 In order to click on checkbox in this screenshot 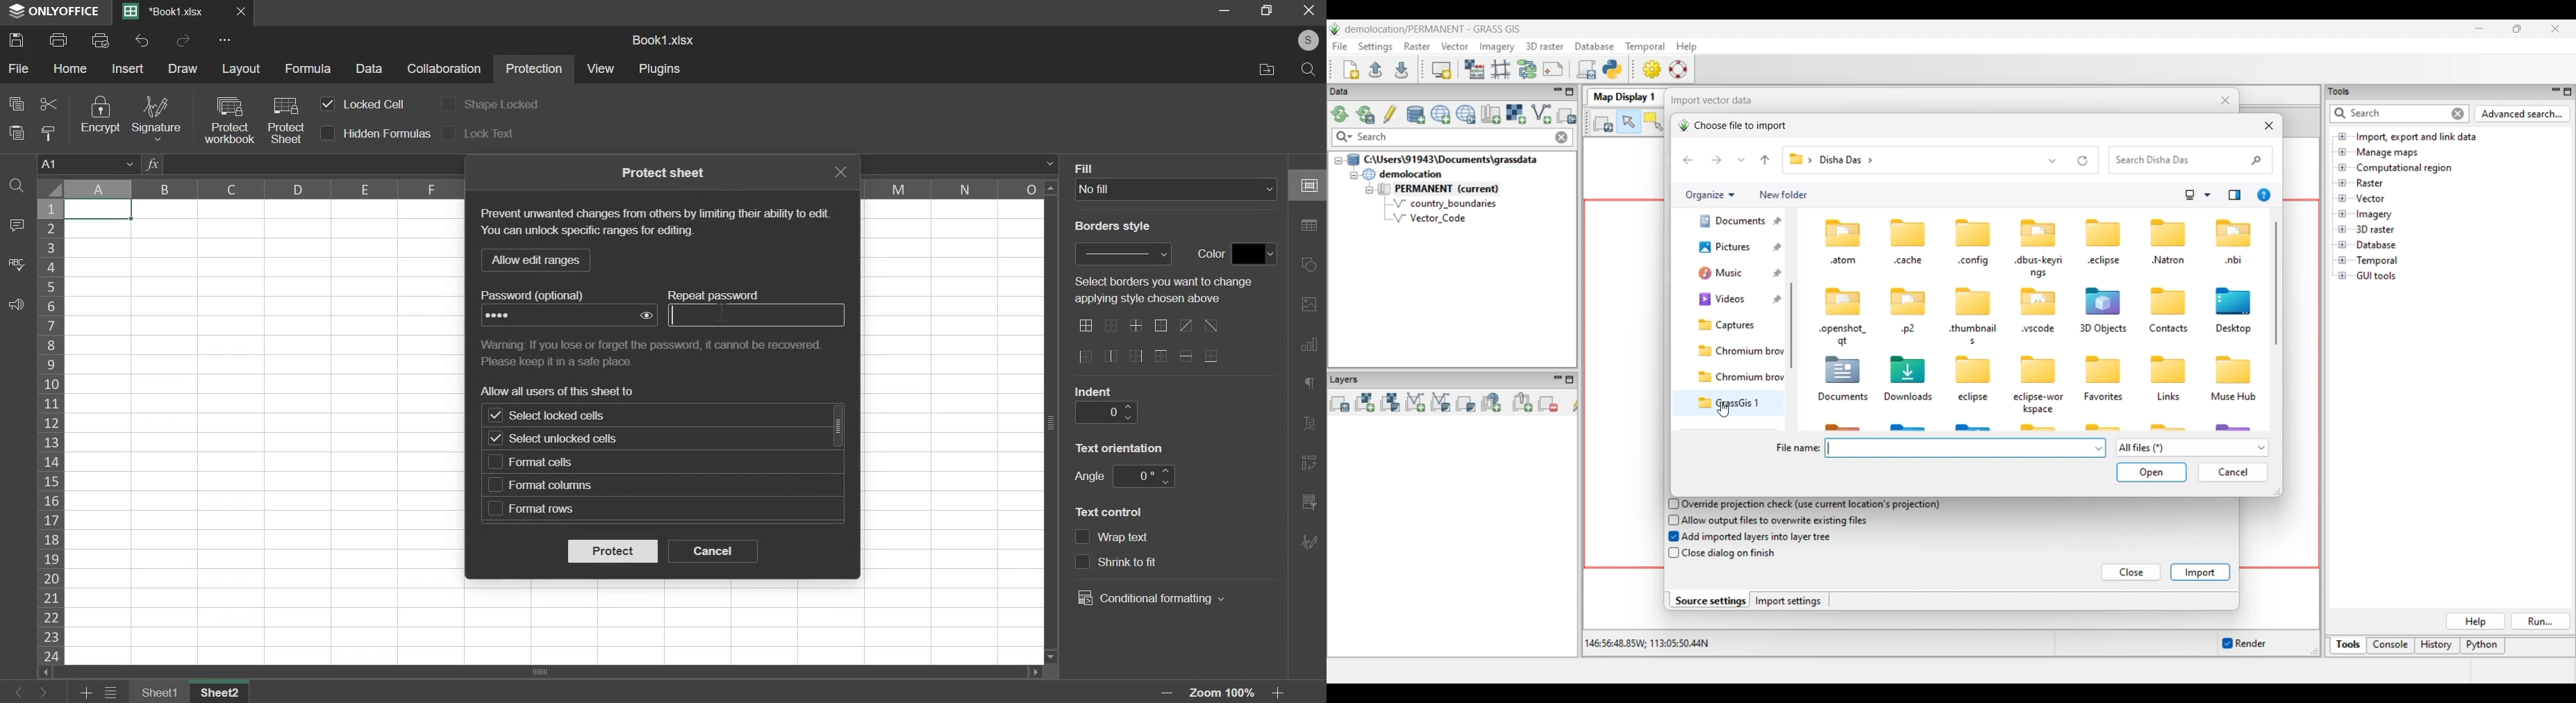, I will do `click(496, 508)`.